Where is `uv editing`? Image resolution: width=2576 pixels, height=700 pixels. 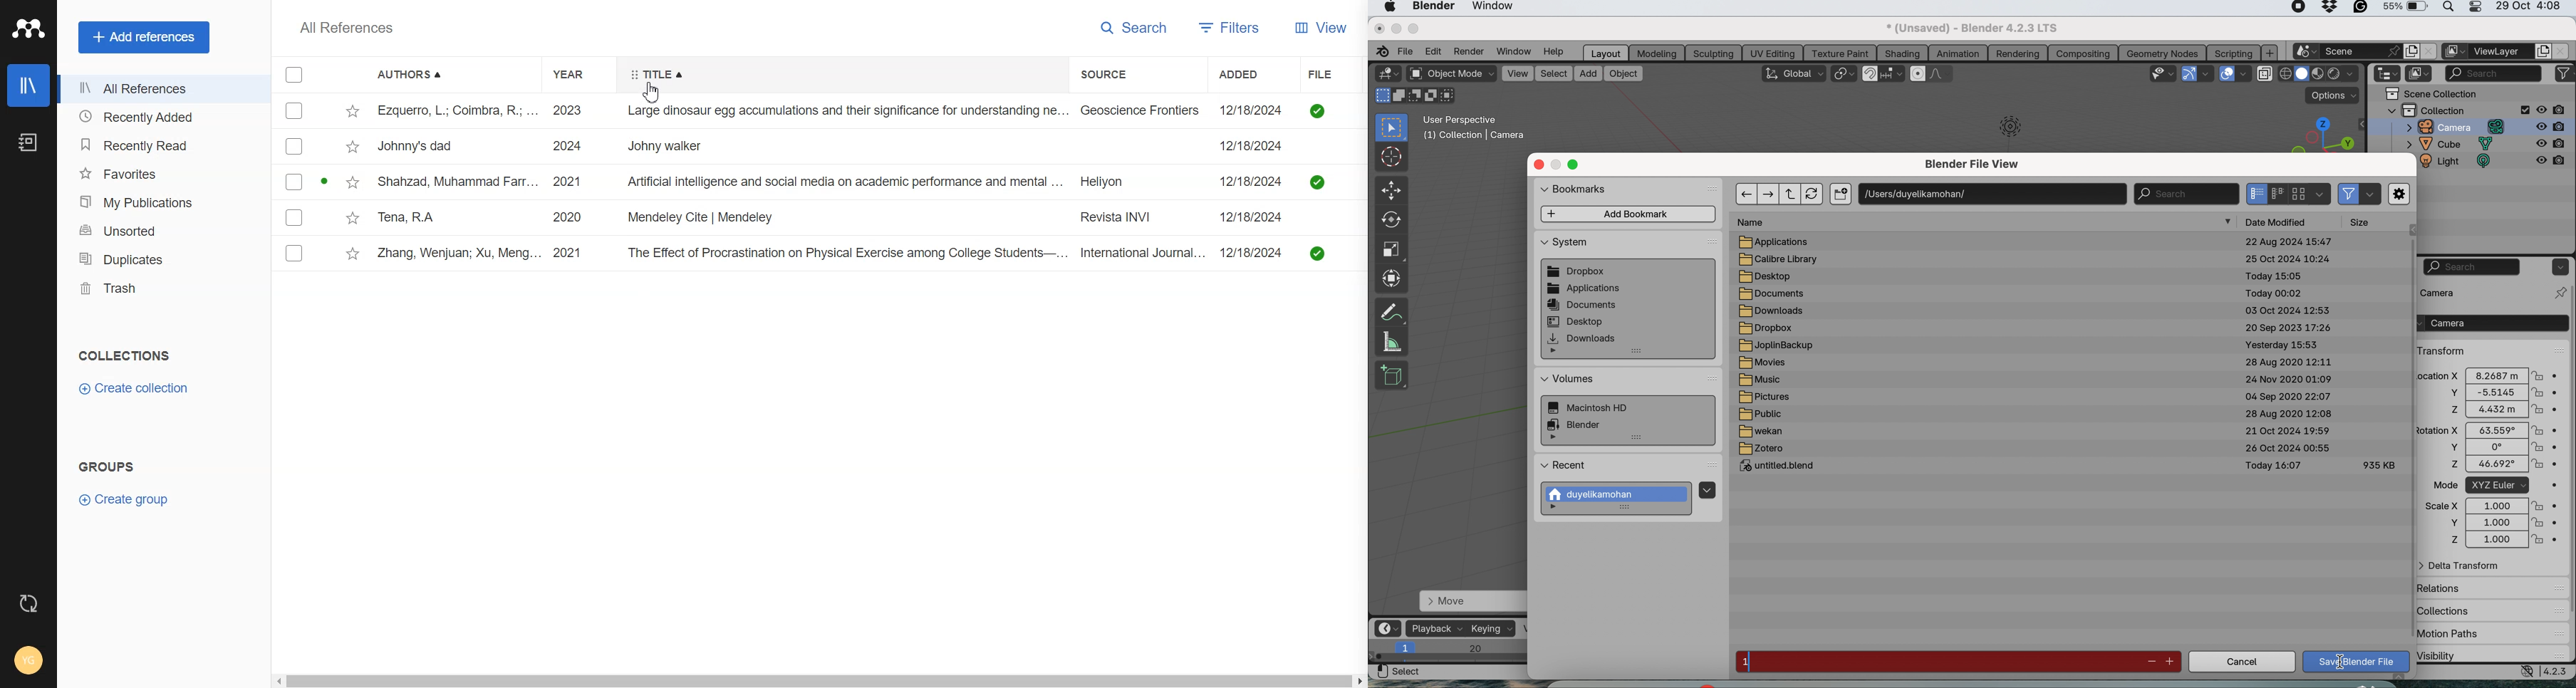
uv editing is located at coordinates (1775, 52).